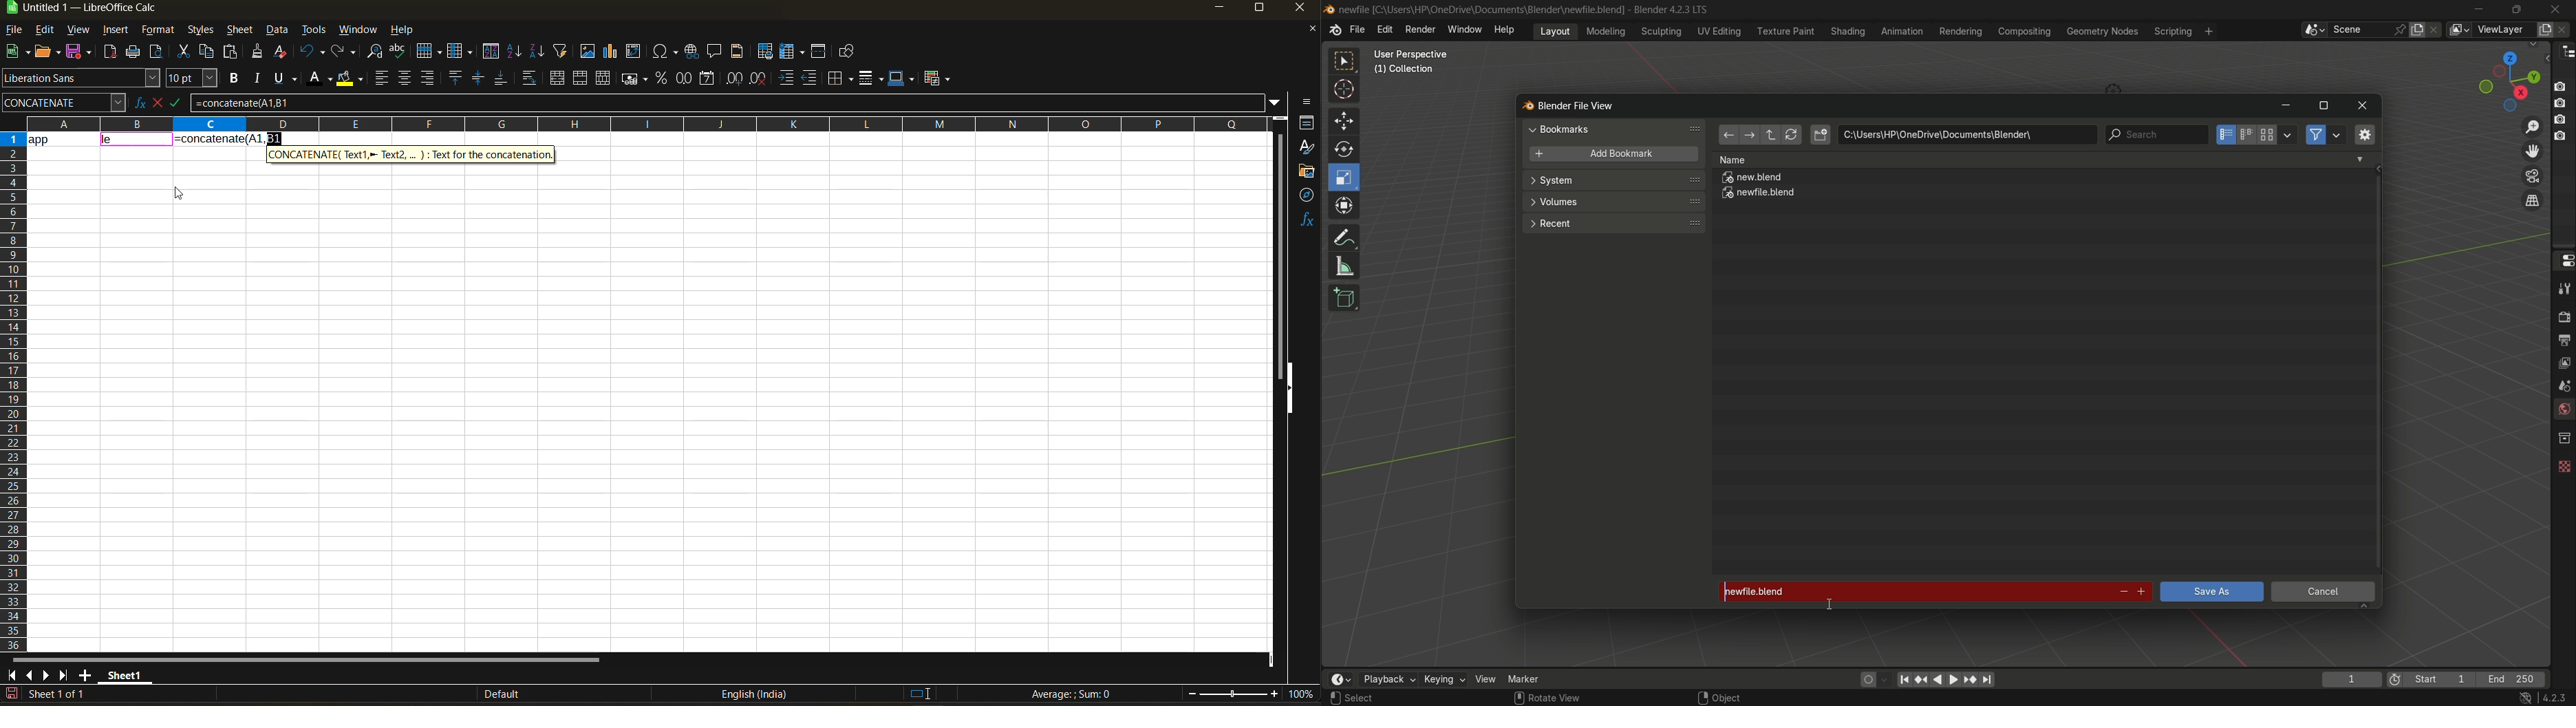 This screenshot has width=2576, height=728. Describe the element at coordinates (2564, 51) in the screenshot. I see `outliner` at that location.